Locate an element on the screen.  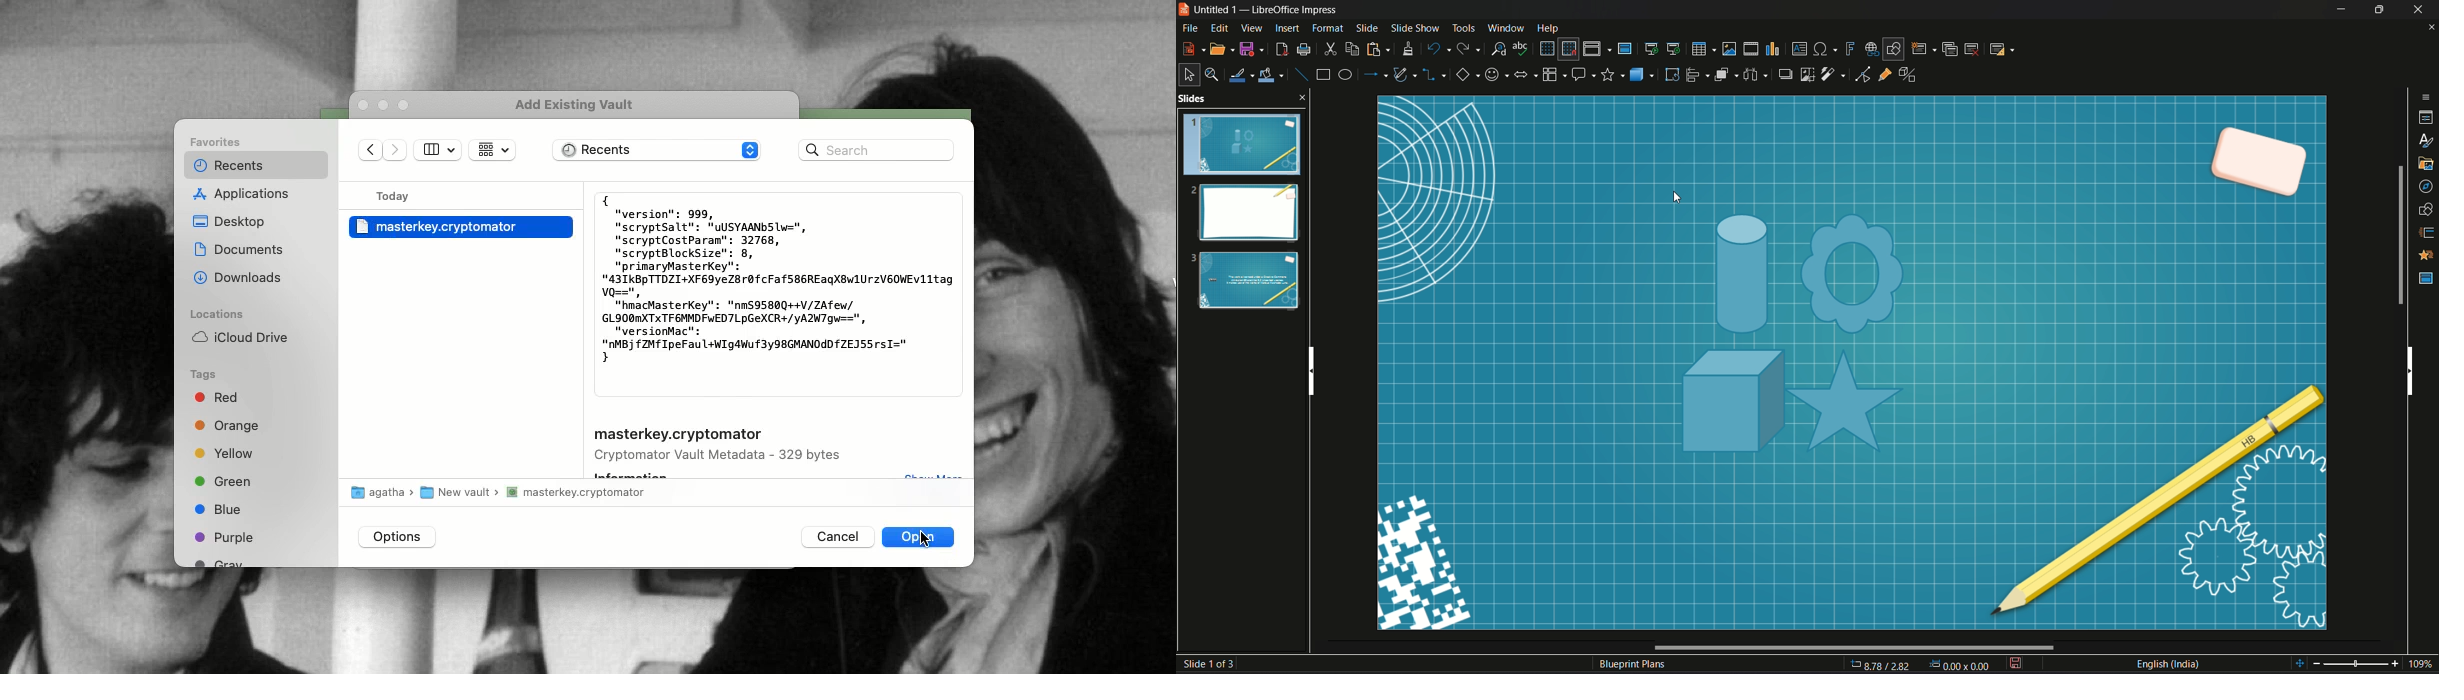
align object is located at coordinates (1698, 74).